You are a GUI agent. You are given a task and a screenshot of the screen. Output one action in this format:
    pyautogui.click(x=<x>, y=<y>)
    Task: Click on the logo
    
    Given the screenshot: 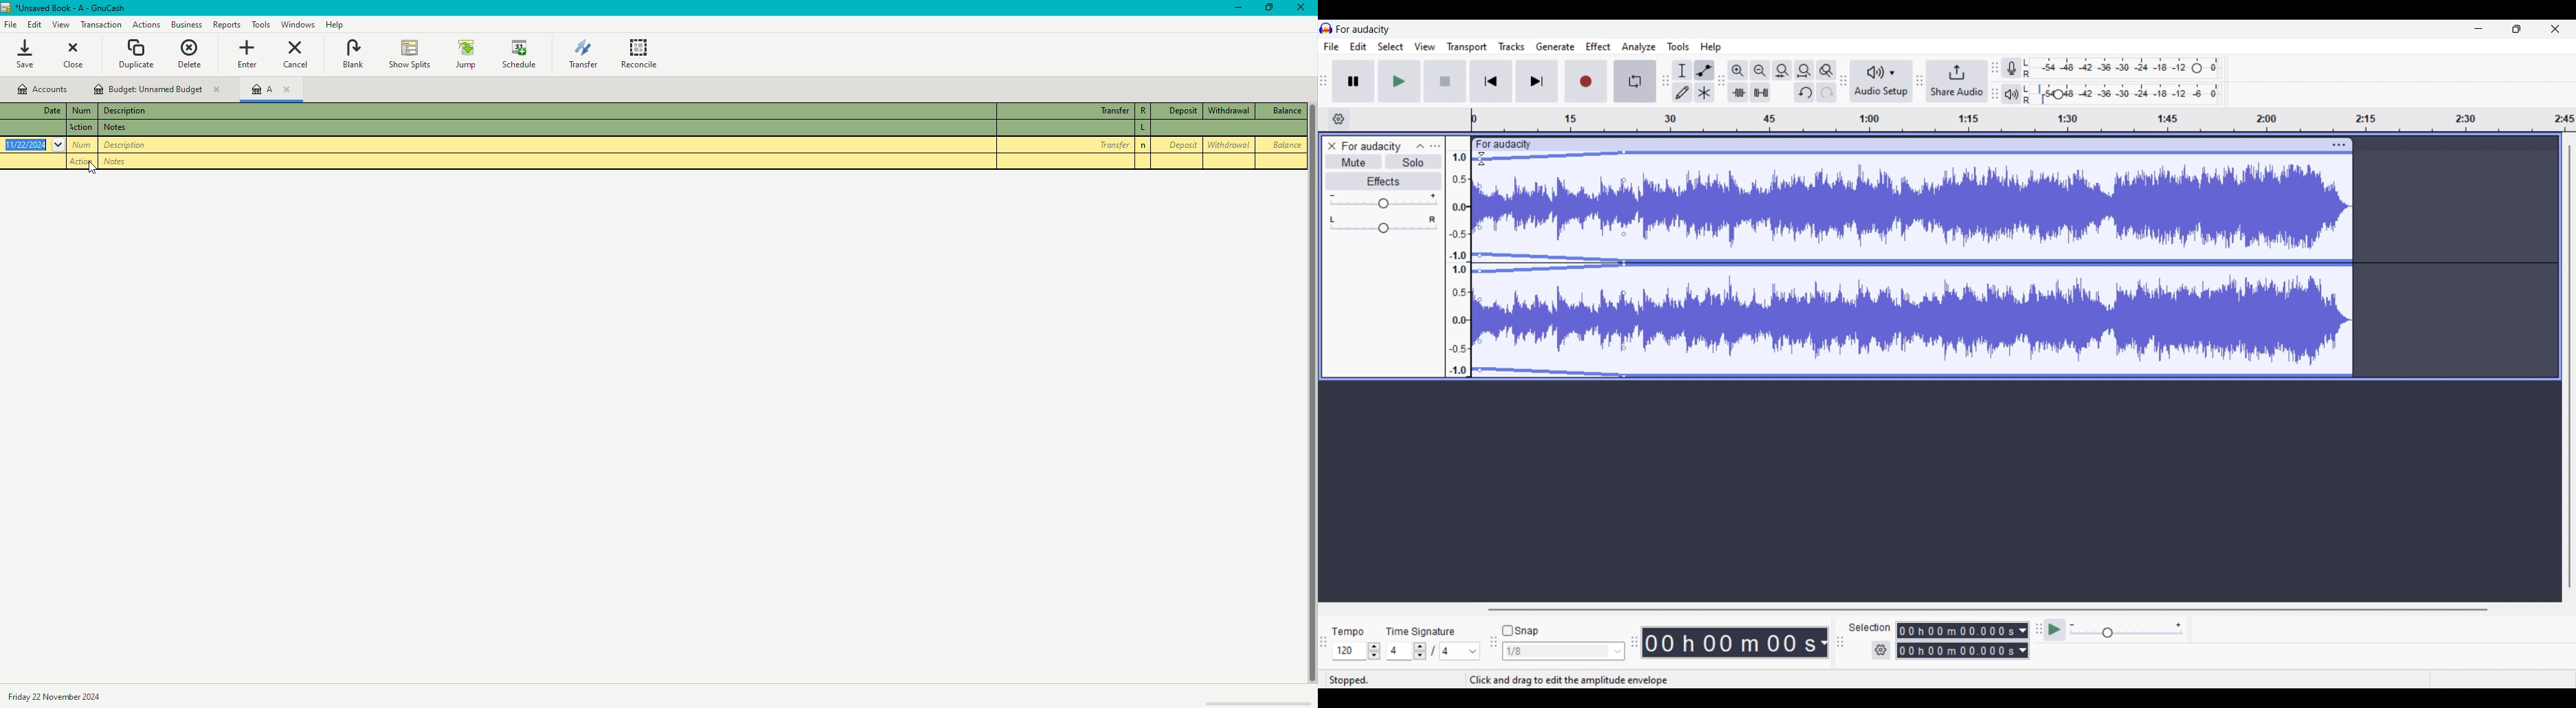 What is the action you would take?
    pyautogui.click(x=1326, y=28)
    